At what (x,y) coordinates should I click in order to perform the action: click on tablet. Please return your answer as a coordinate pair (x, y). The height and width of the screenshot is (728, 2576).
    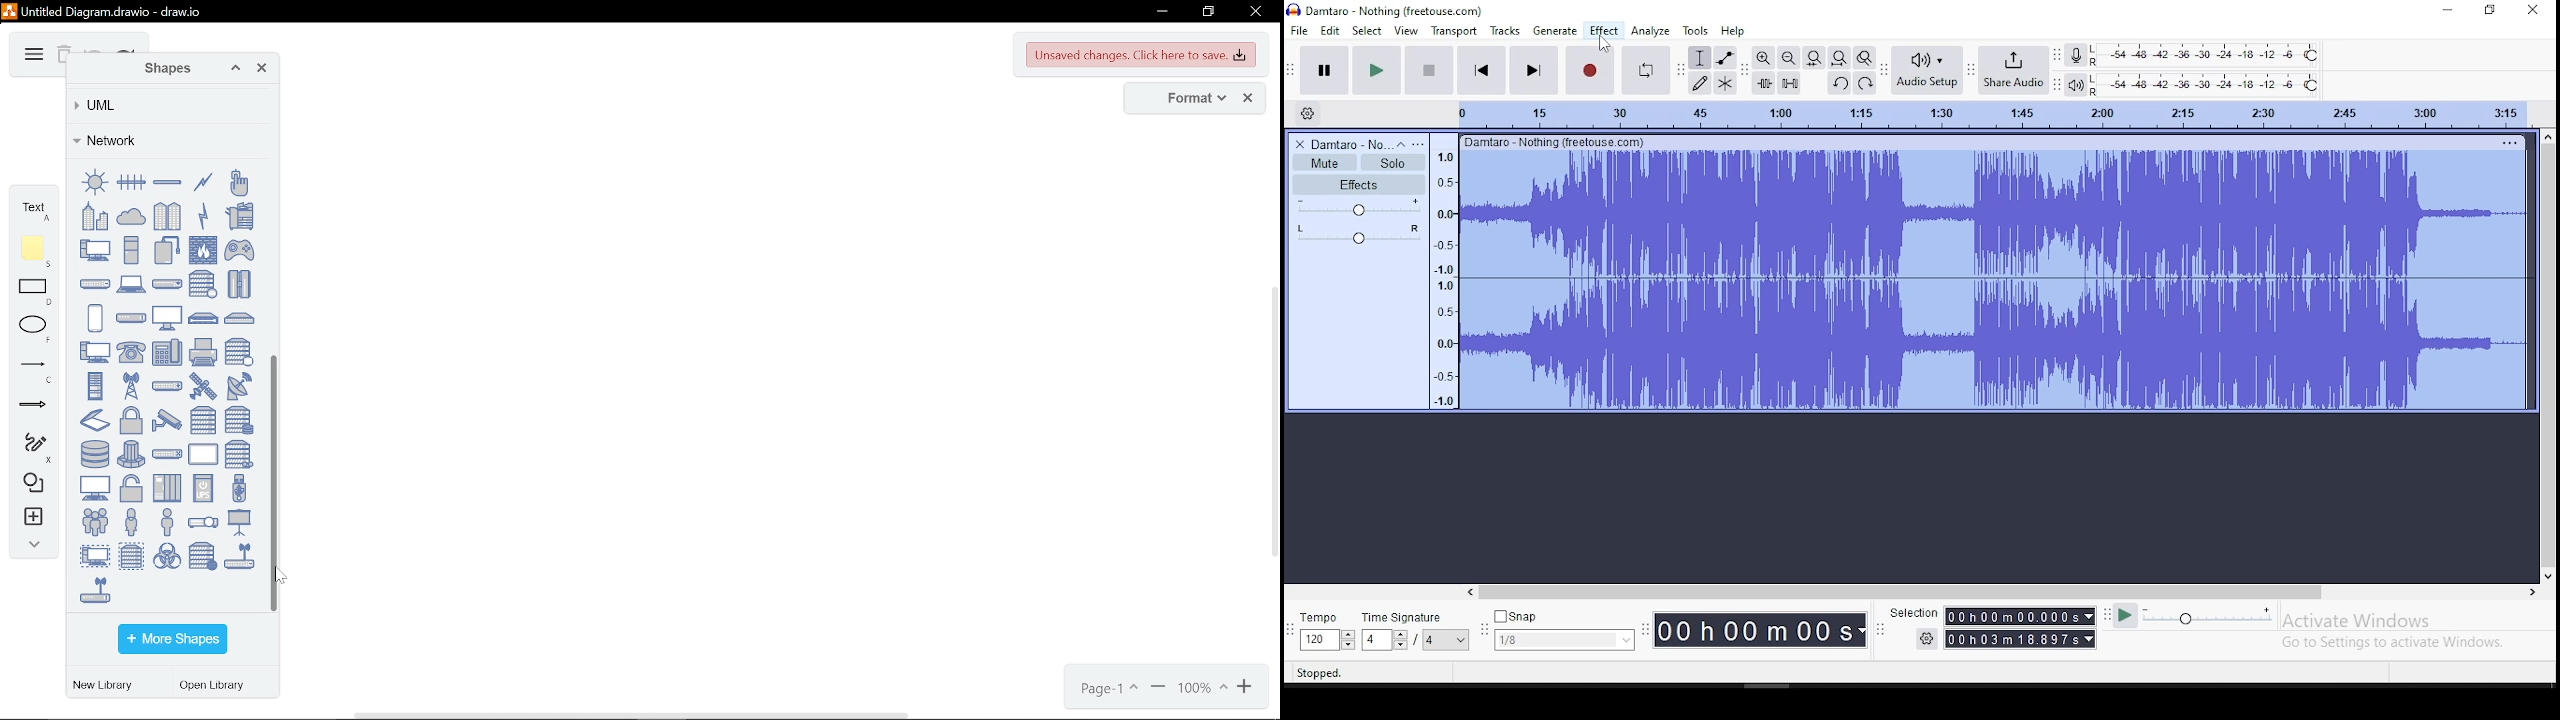
    Looking at the image, I should click on (203, 454).